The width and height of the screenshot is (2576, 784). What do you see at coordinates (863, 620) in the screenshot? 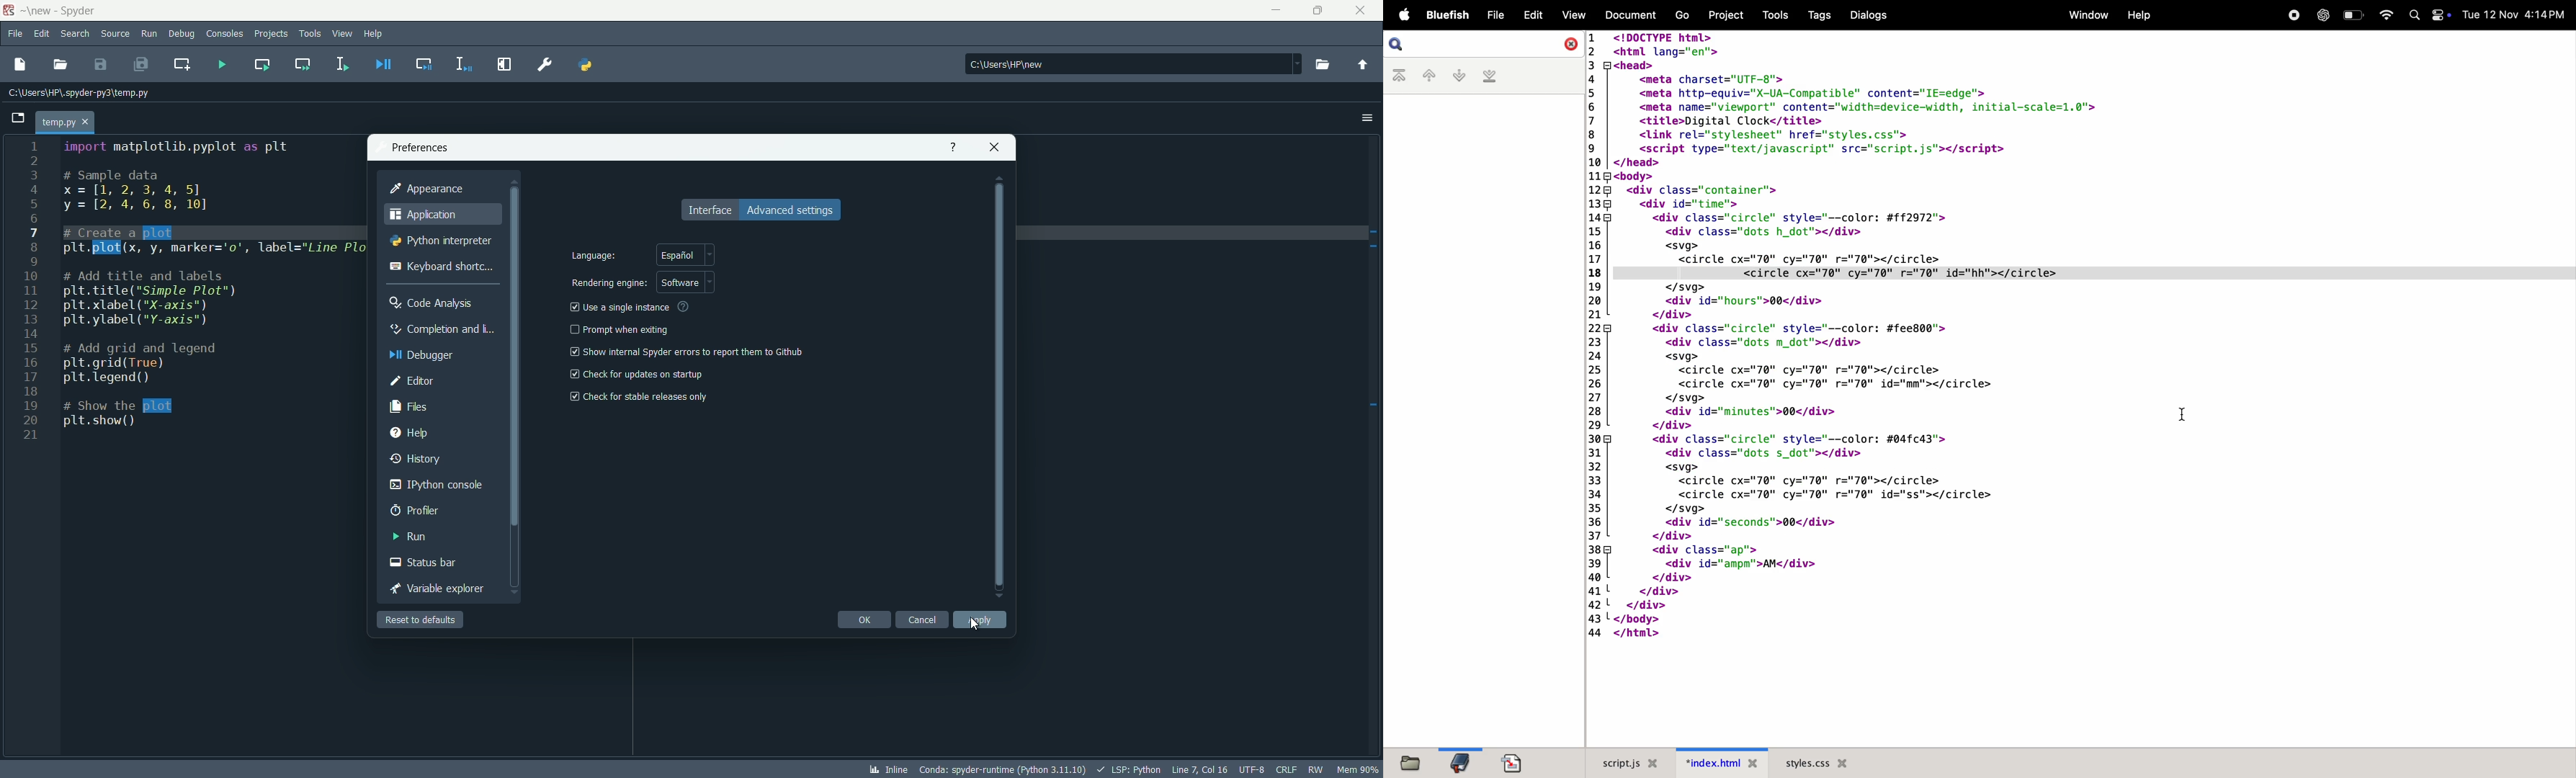
I see `ok` at bounding box center [863, 620].